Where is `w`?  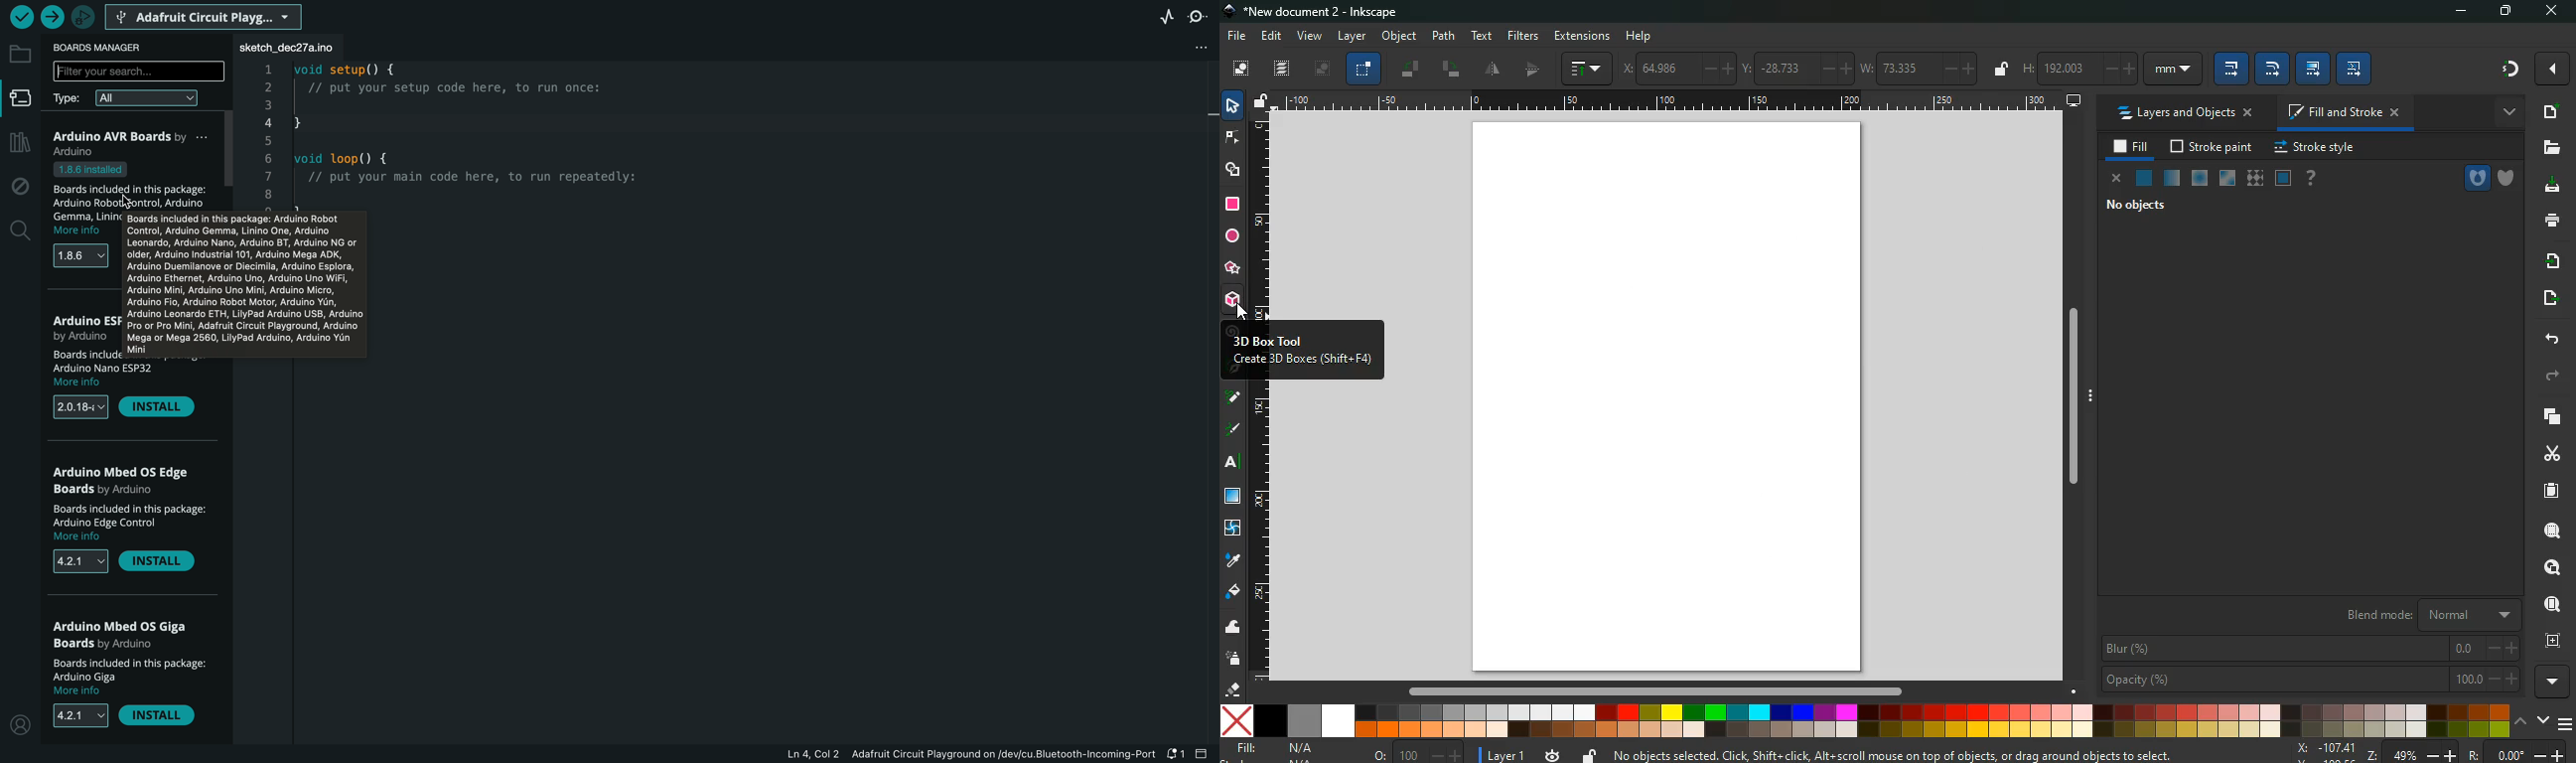
w is located at coordinates (1918, 67).